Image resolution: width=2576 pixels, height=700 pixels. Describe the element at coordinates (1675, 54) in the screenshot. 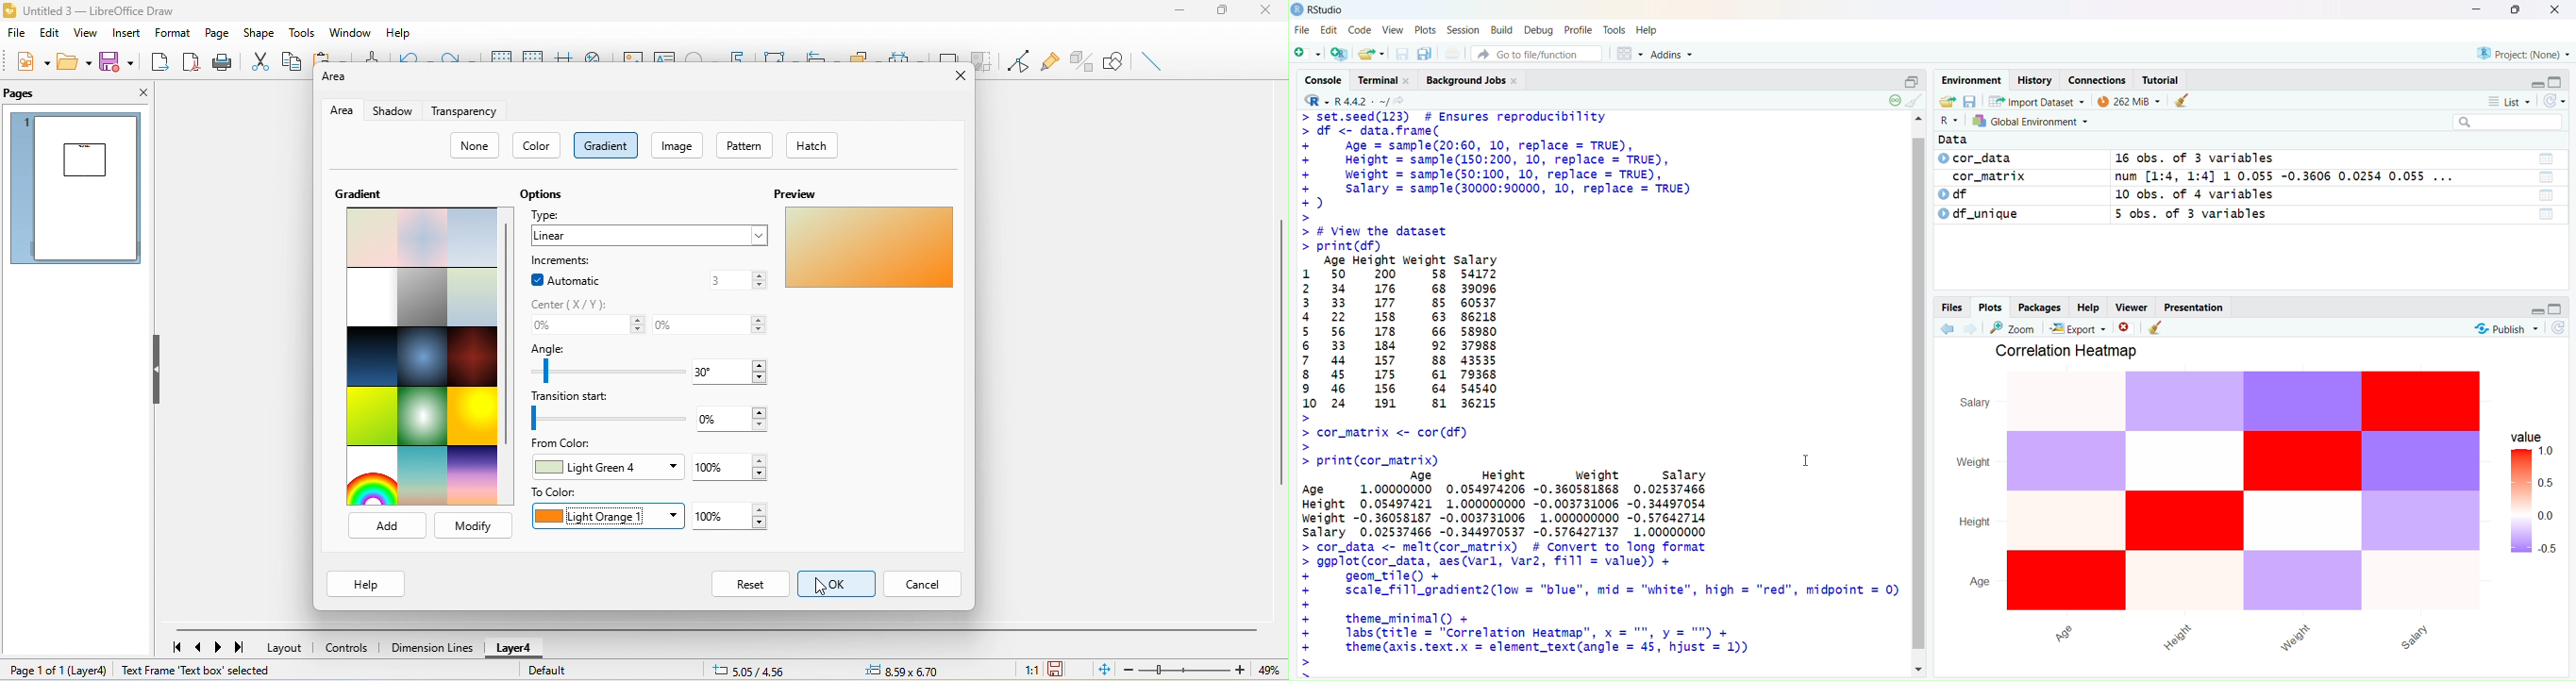

I see `Addons` at that location.